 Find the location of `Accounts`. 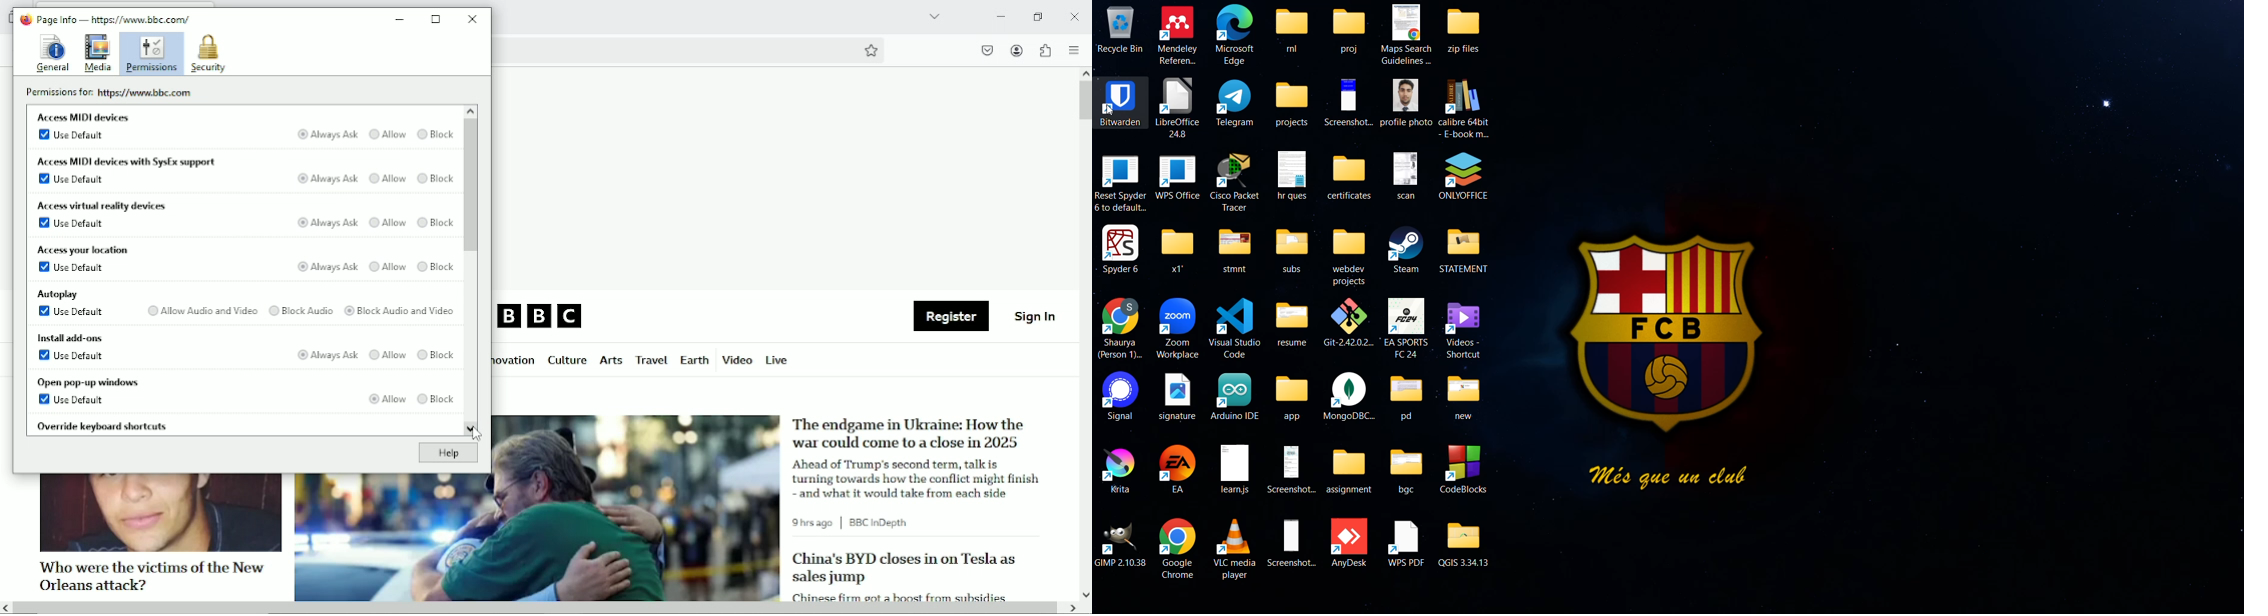

Accounts is located at coordinates (1015, 48).